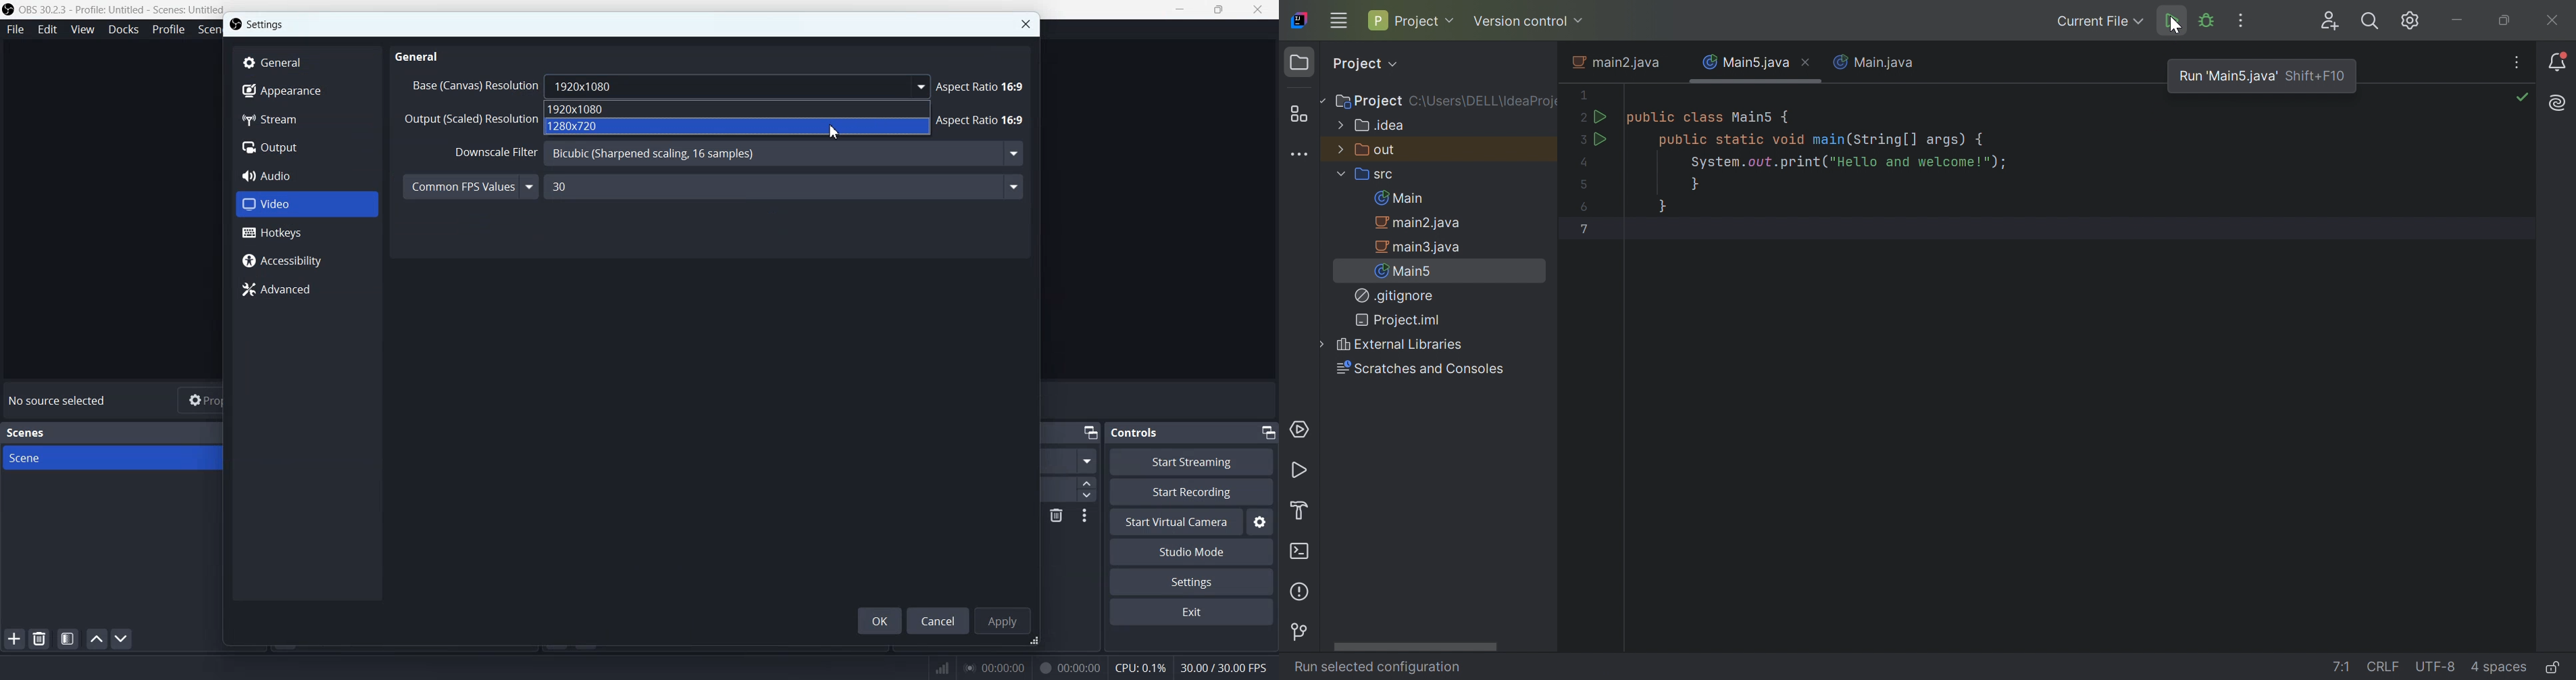  I want to click on Aspect Ratio 16:9, so click(982, 87).